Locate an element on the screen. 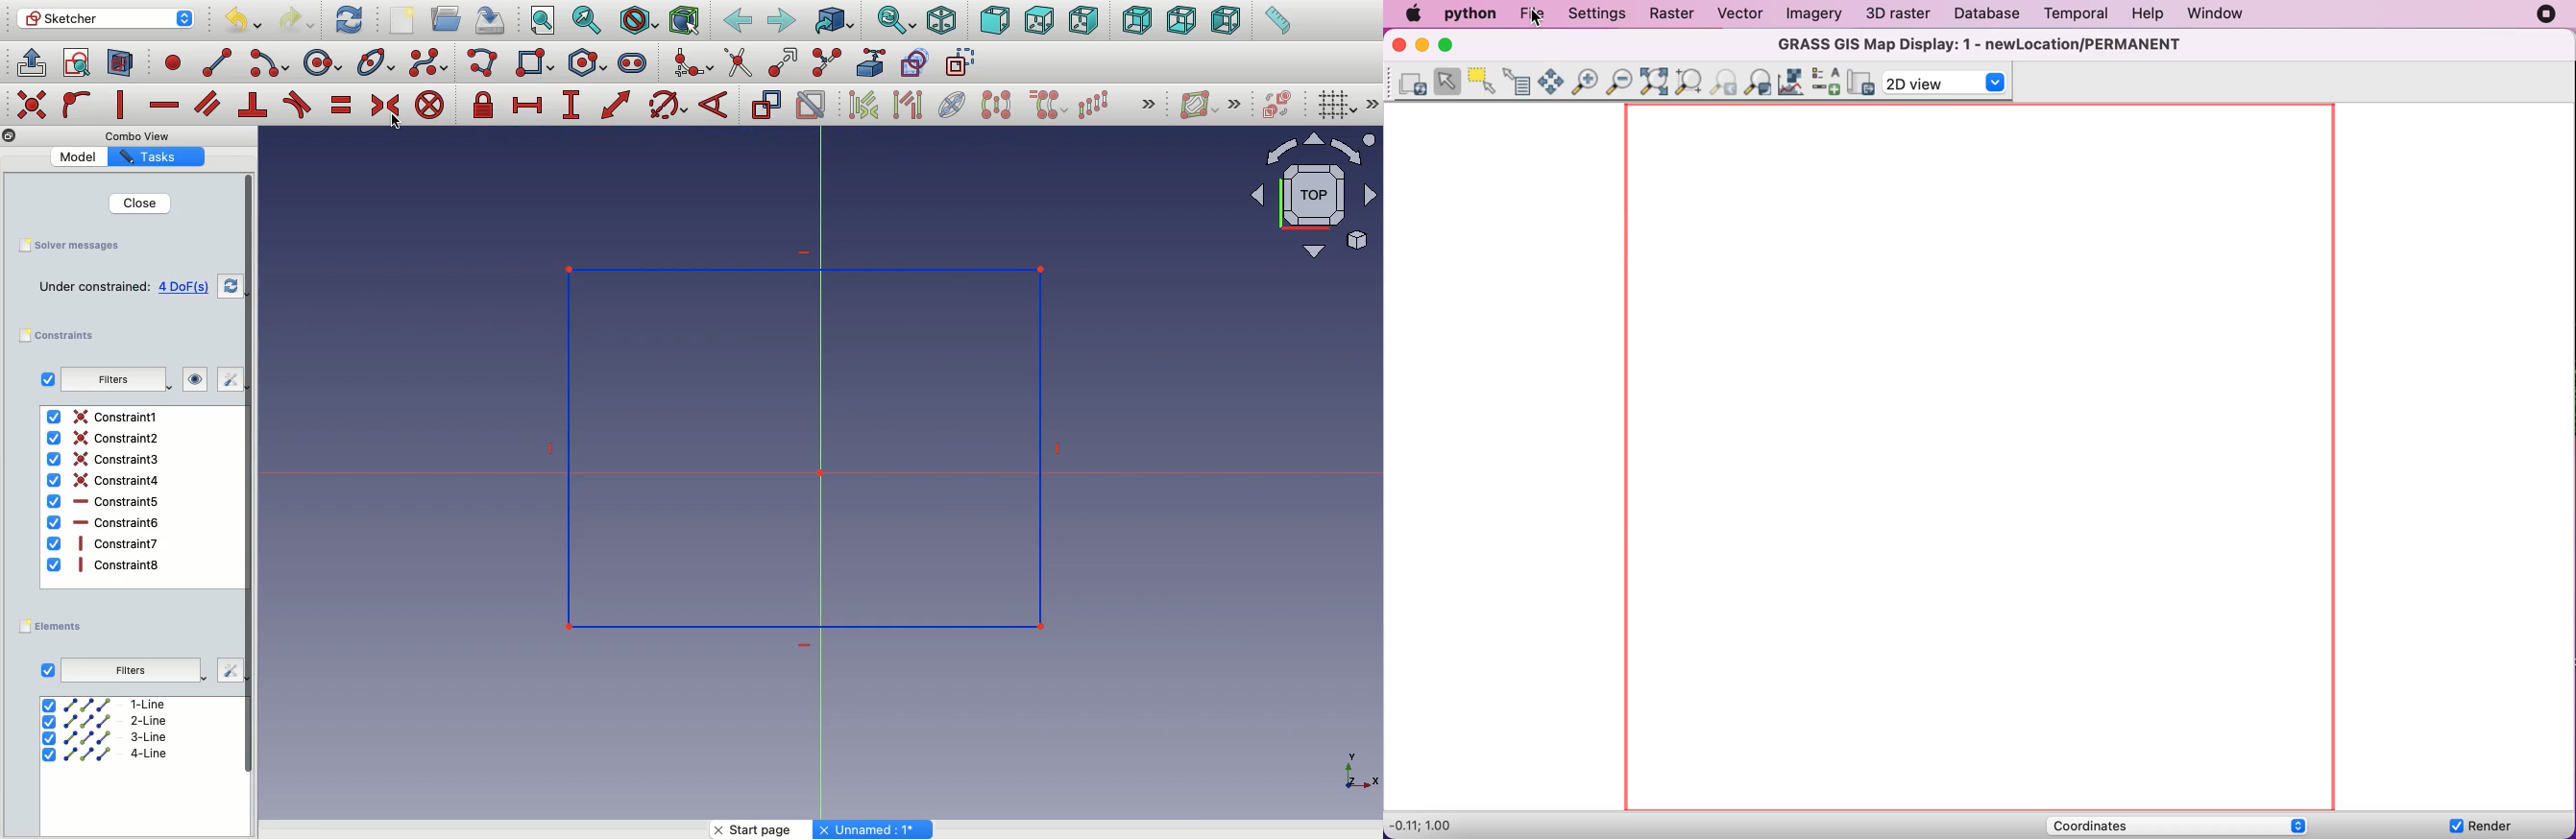 The height and width of the screenshot is (840, 2576). refresh is located at coordinates (231, 286).